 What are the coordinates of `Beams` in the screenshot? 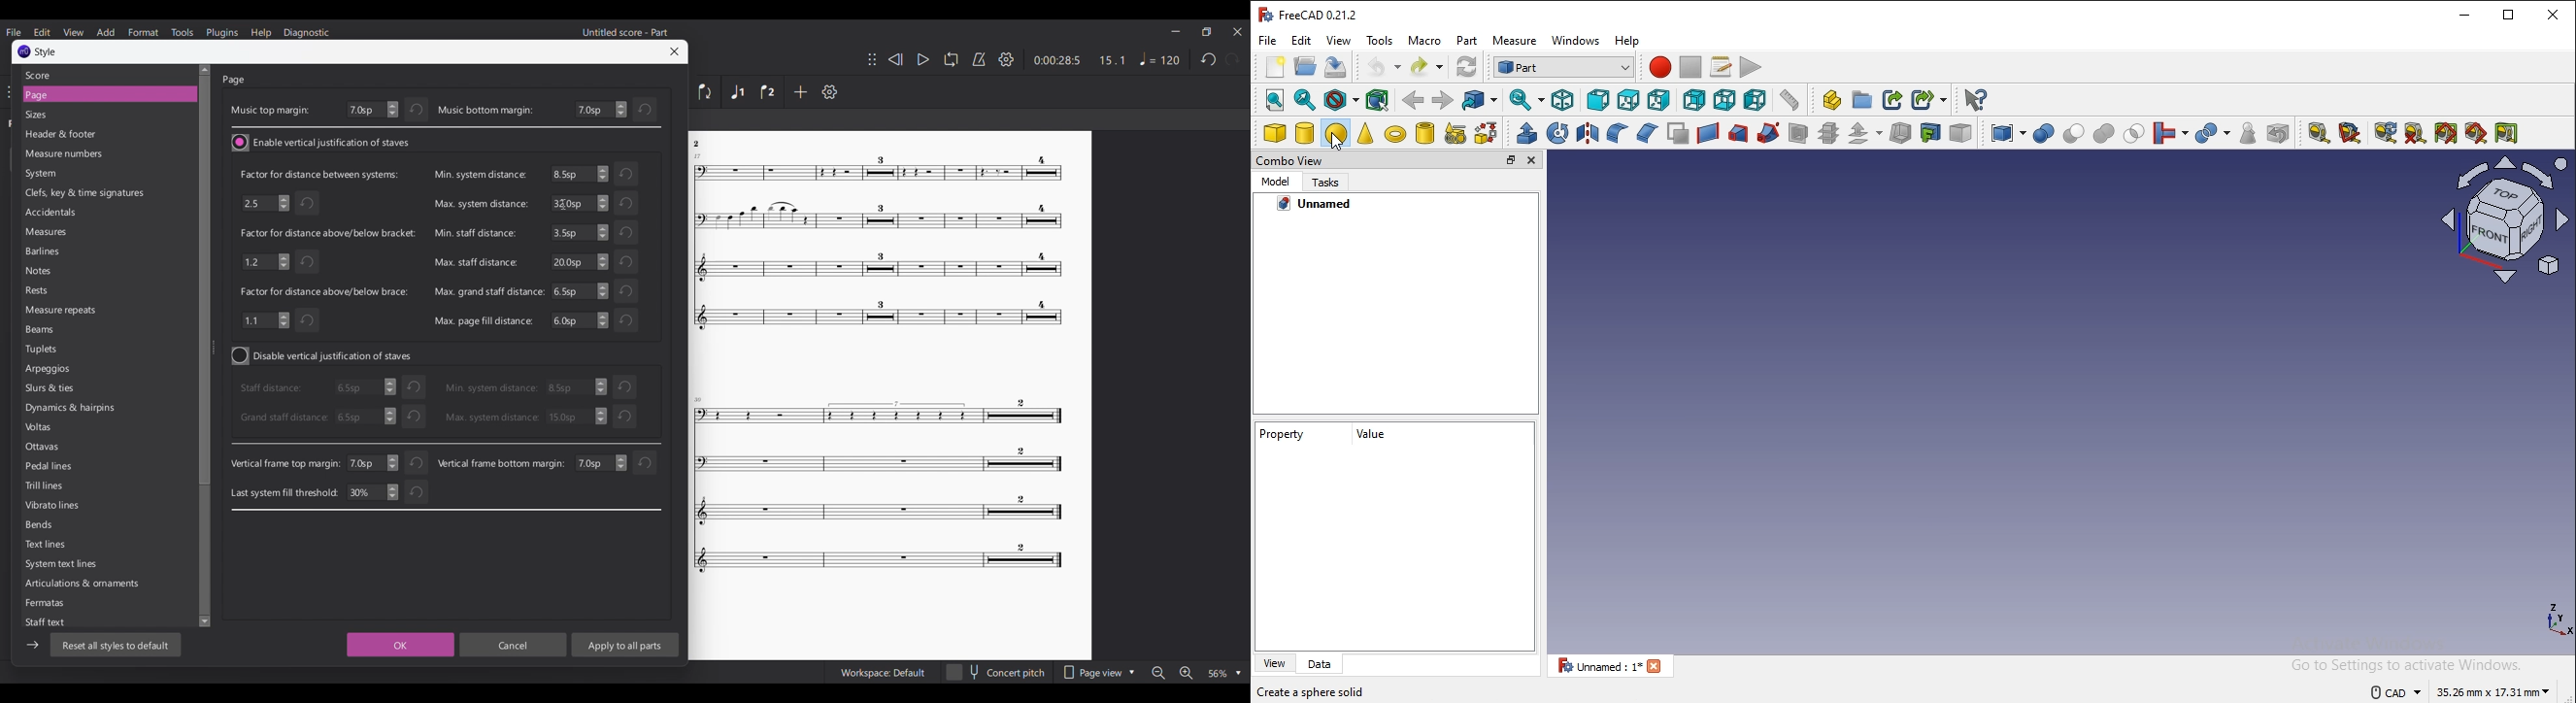 It's located at (62, 331).